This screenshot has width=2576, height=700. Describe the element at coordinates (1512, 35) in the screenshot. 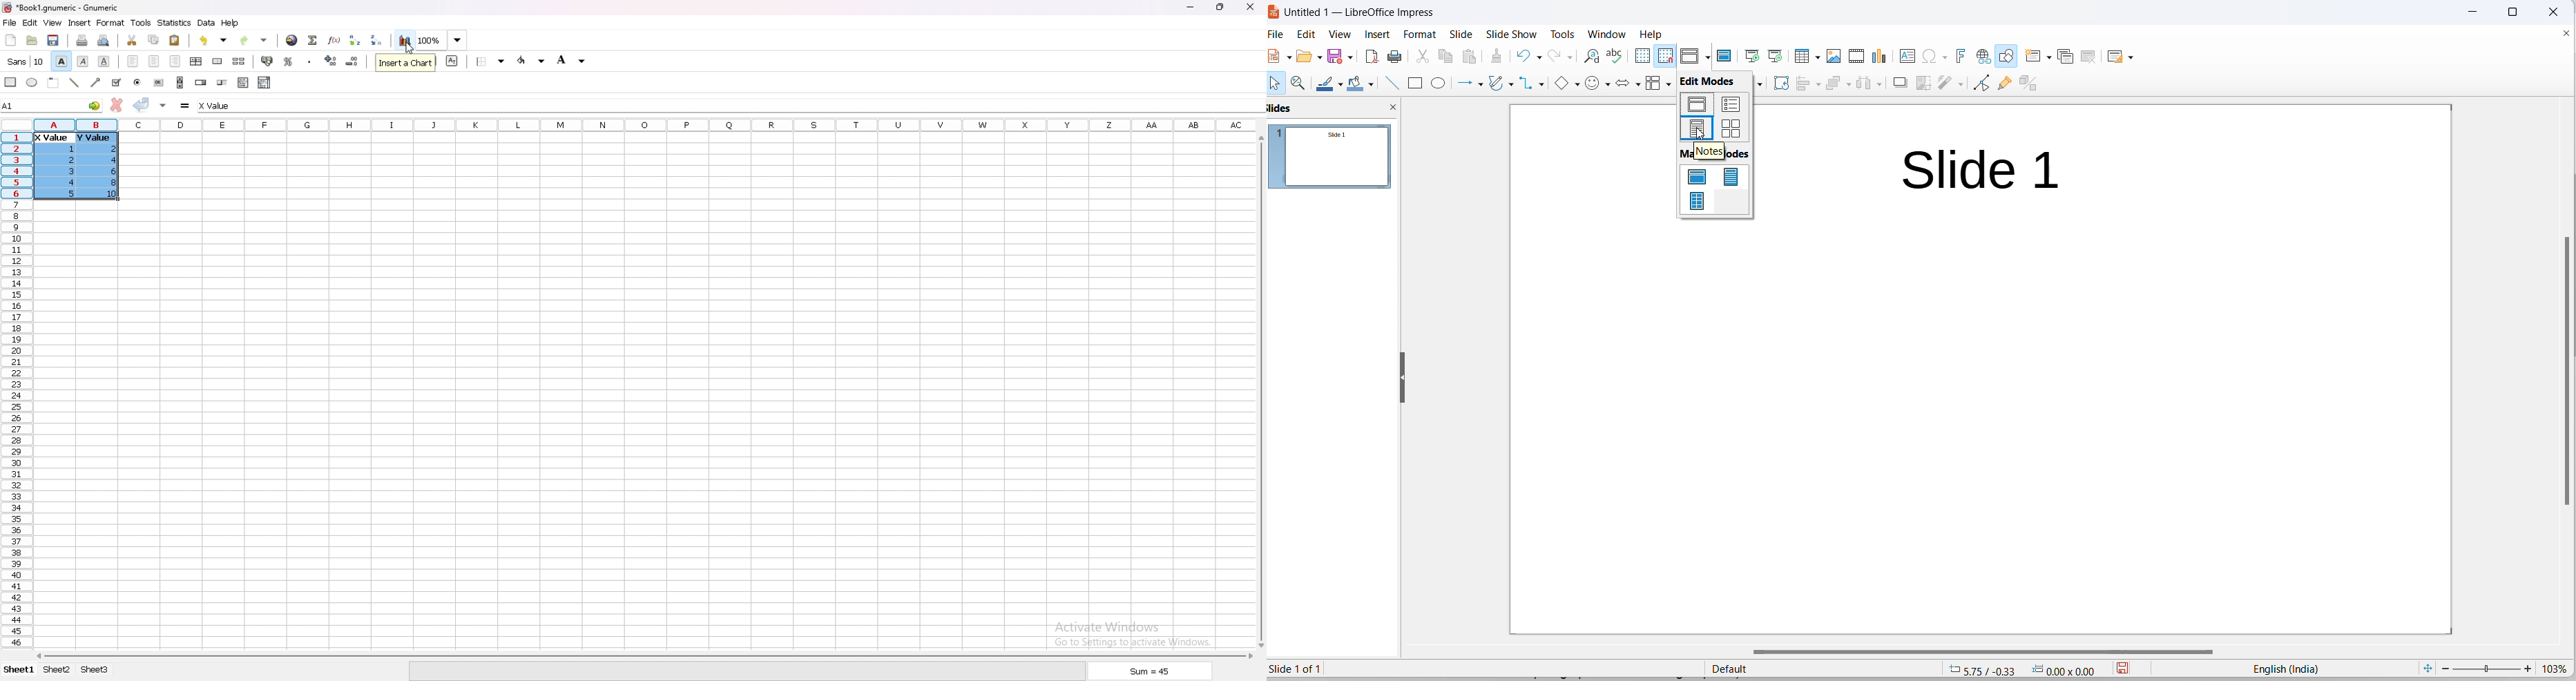

I see `slide show` at that location.